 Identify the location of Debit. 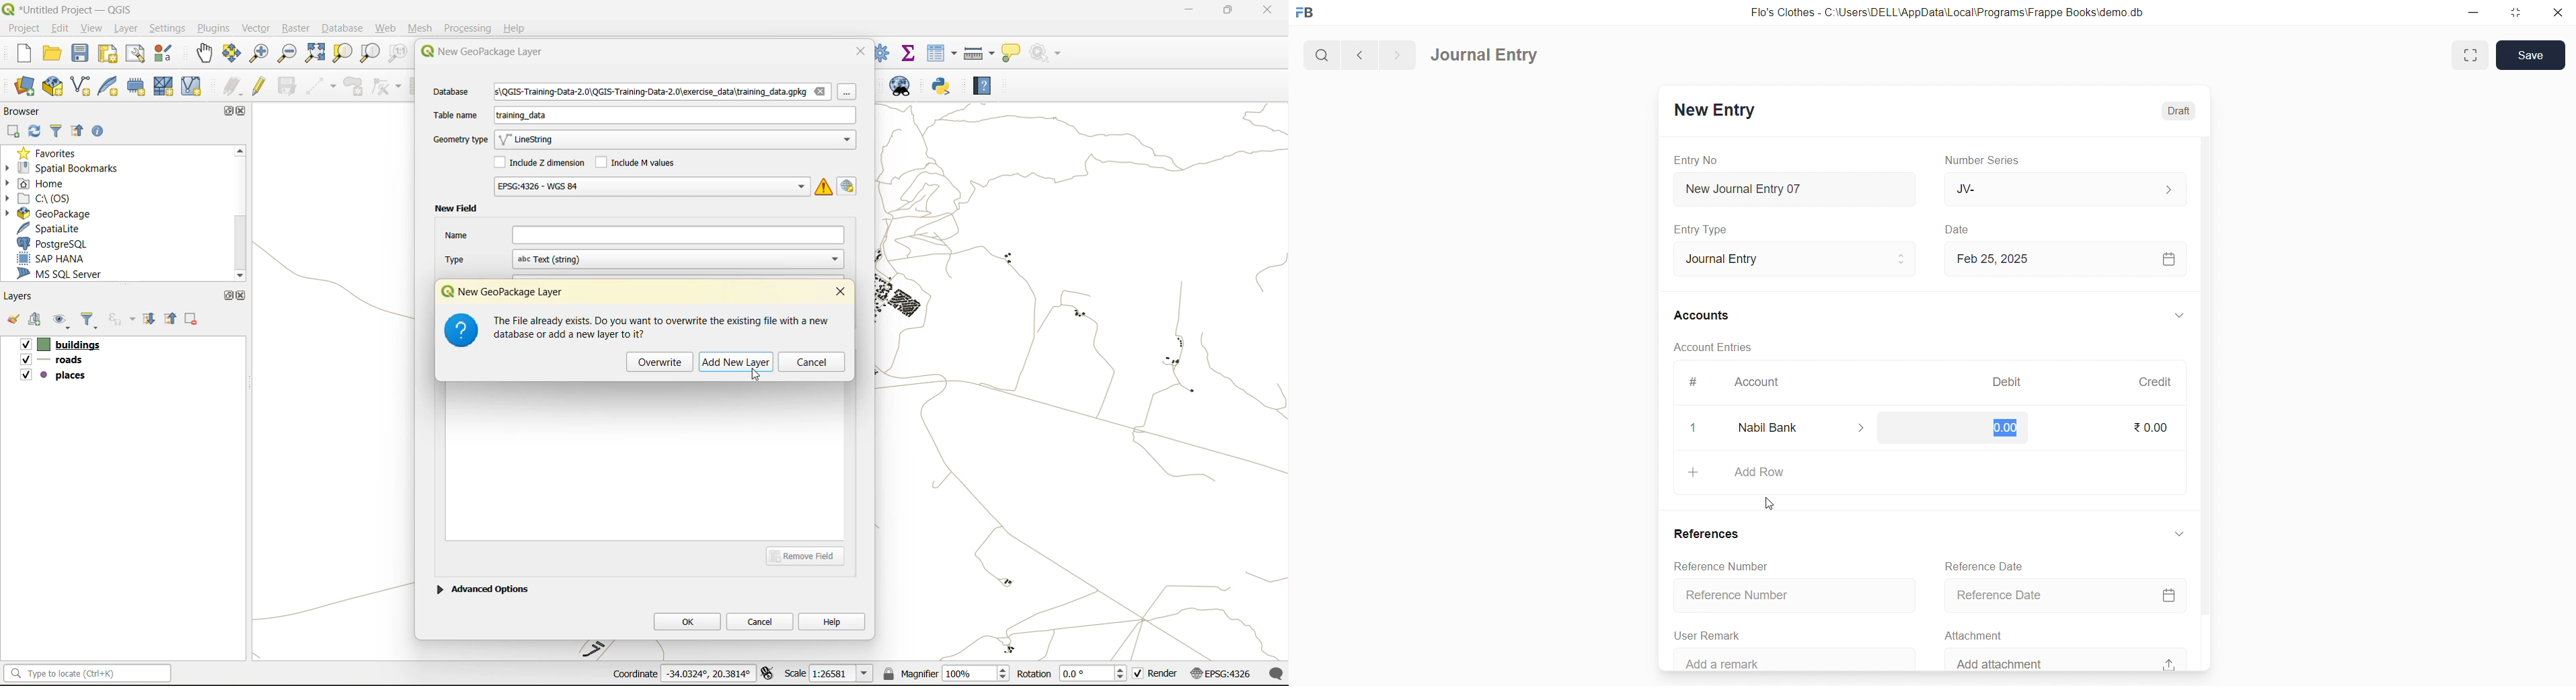
(2007, 381).